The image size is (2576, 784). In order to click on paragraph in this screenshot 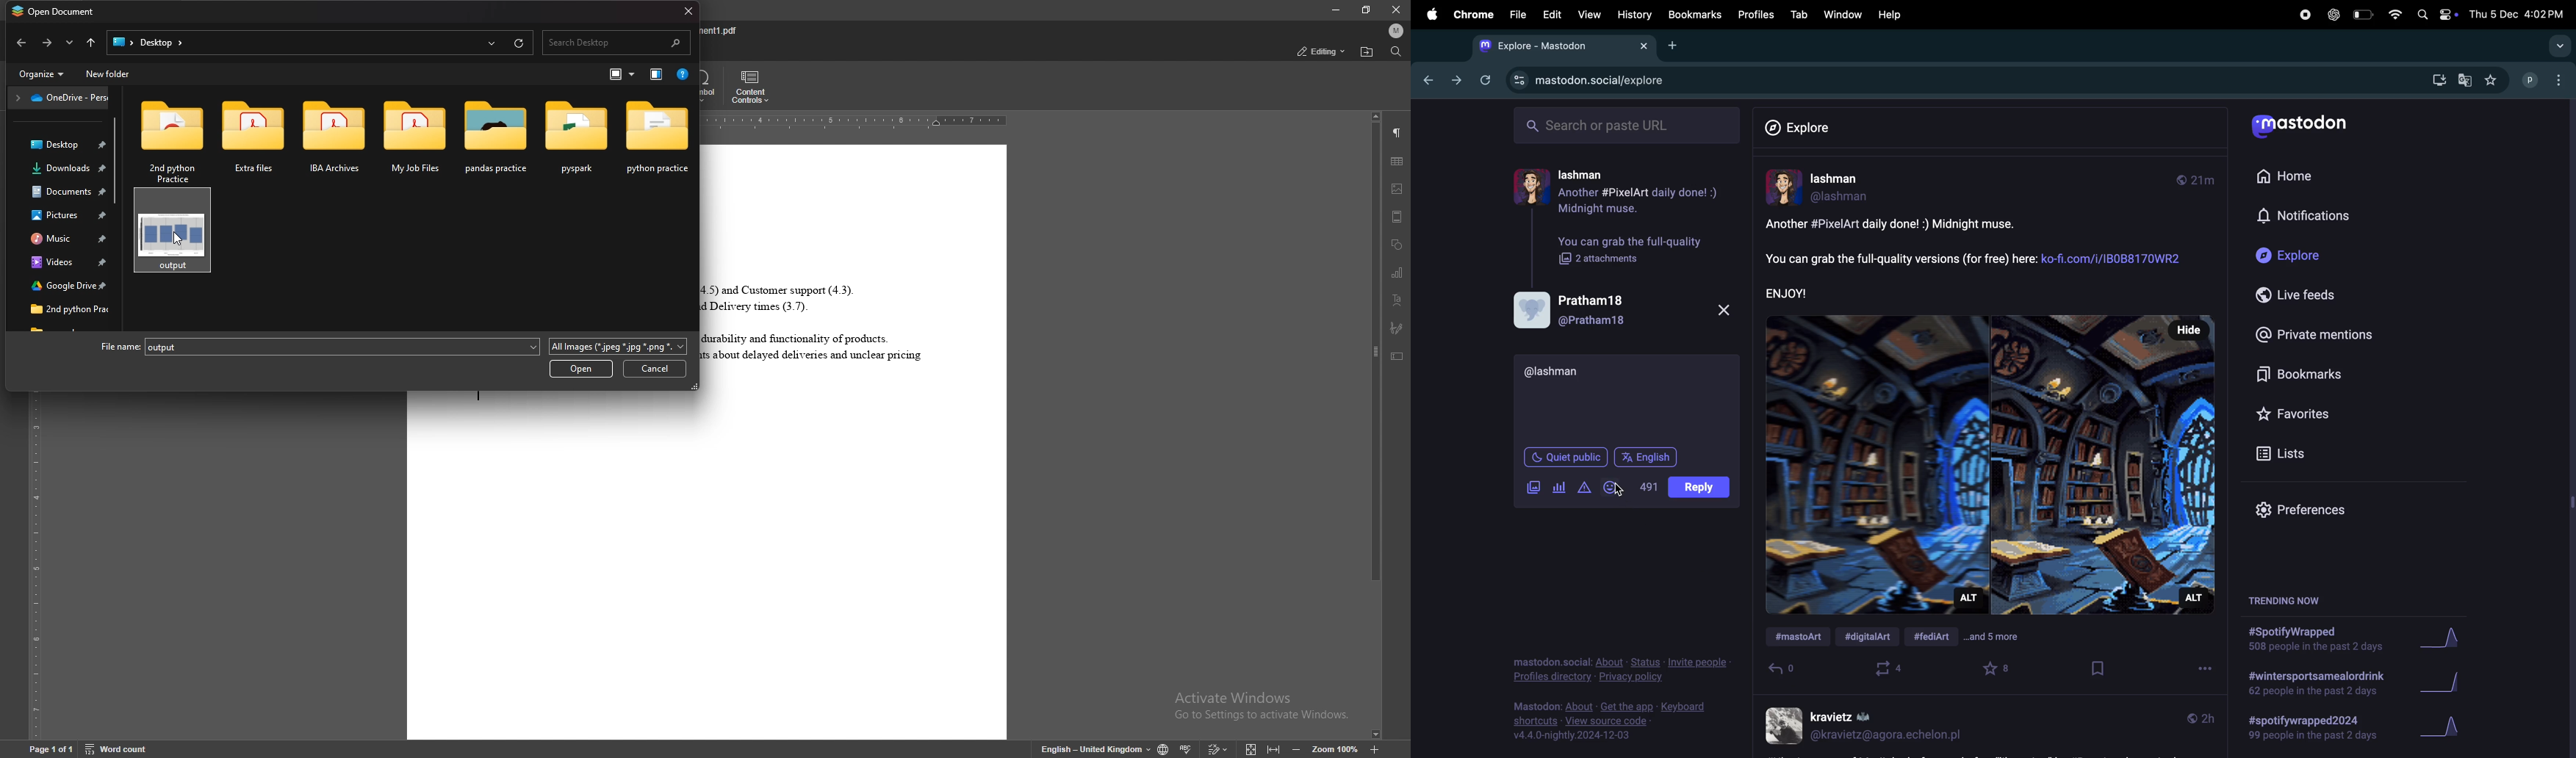, I will do `click(1397, 133)`.